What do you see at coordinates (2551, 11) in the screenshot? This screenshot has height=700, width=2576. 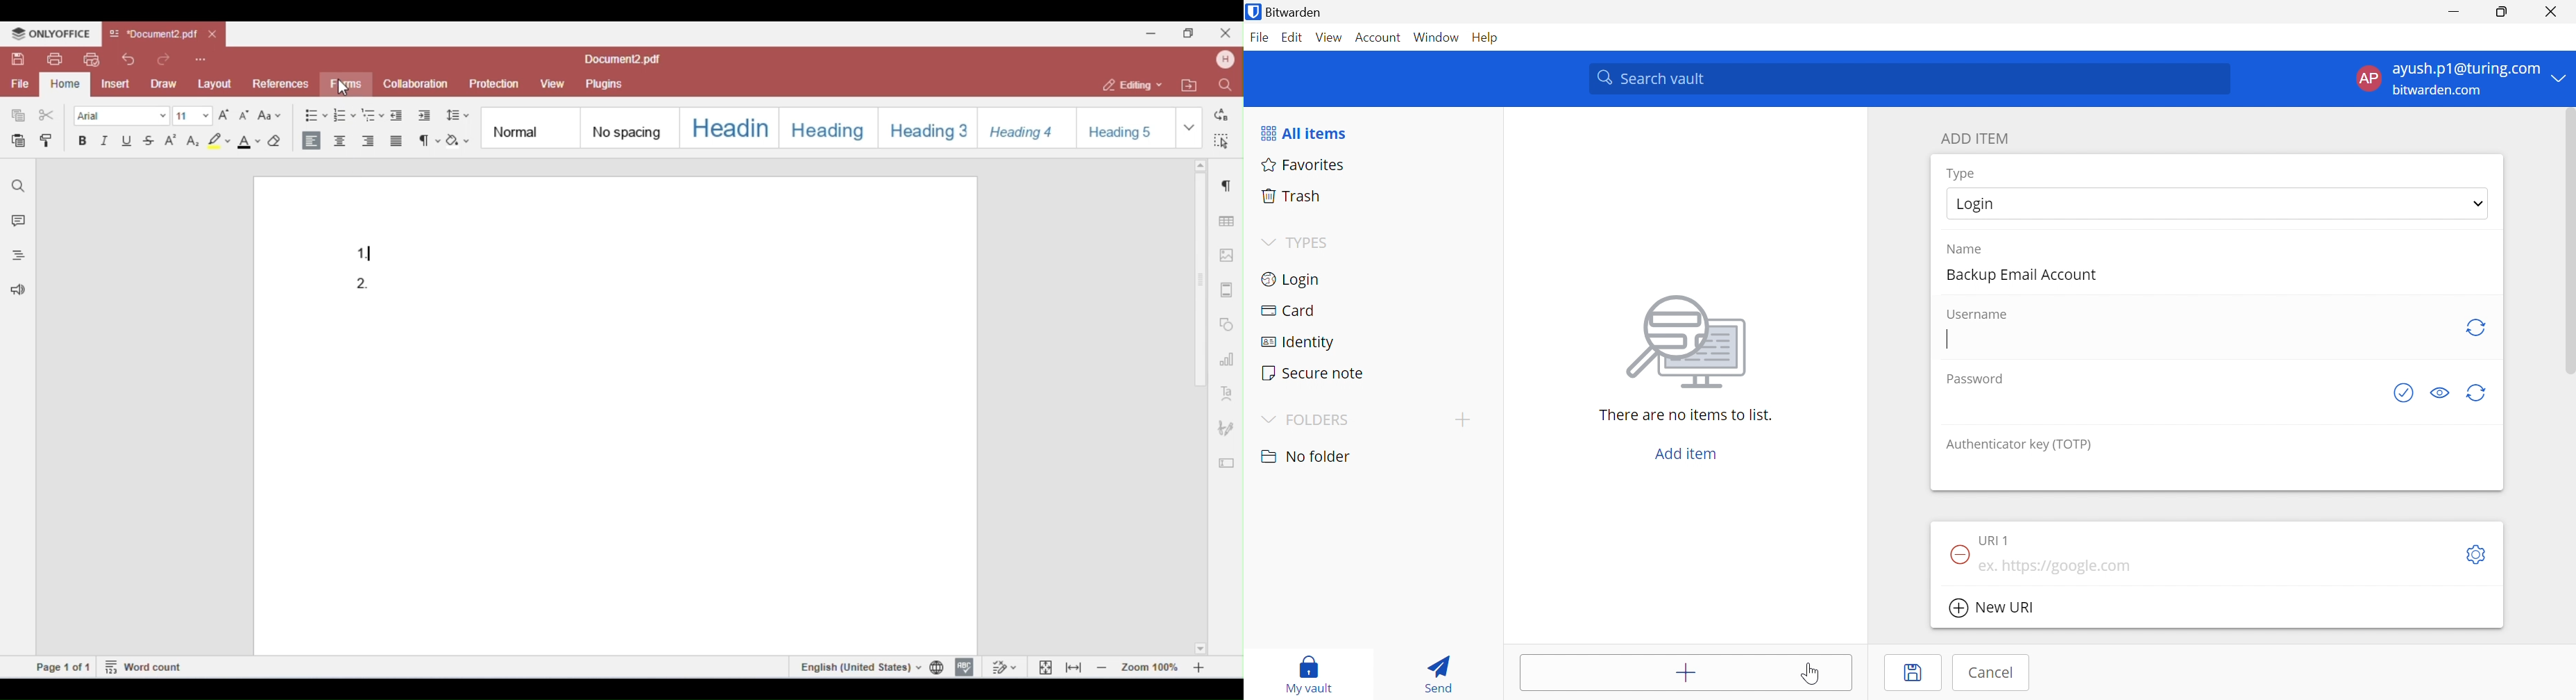 I see `Close` at bounding box center [2551, 11].